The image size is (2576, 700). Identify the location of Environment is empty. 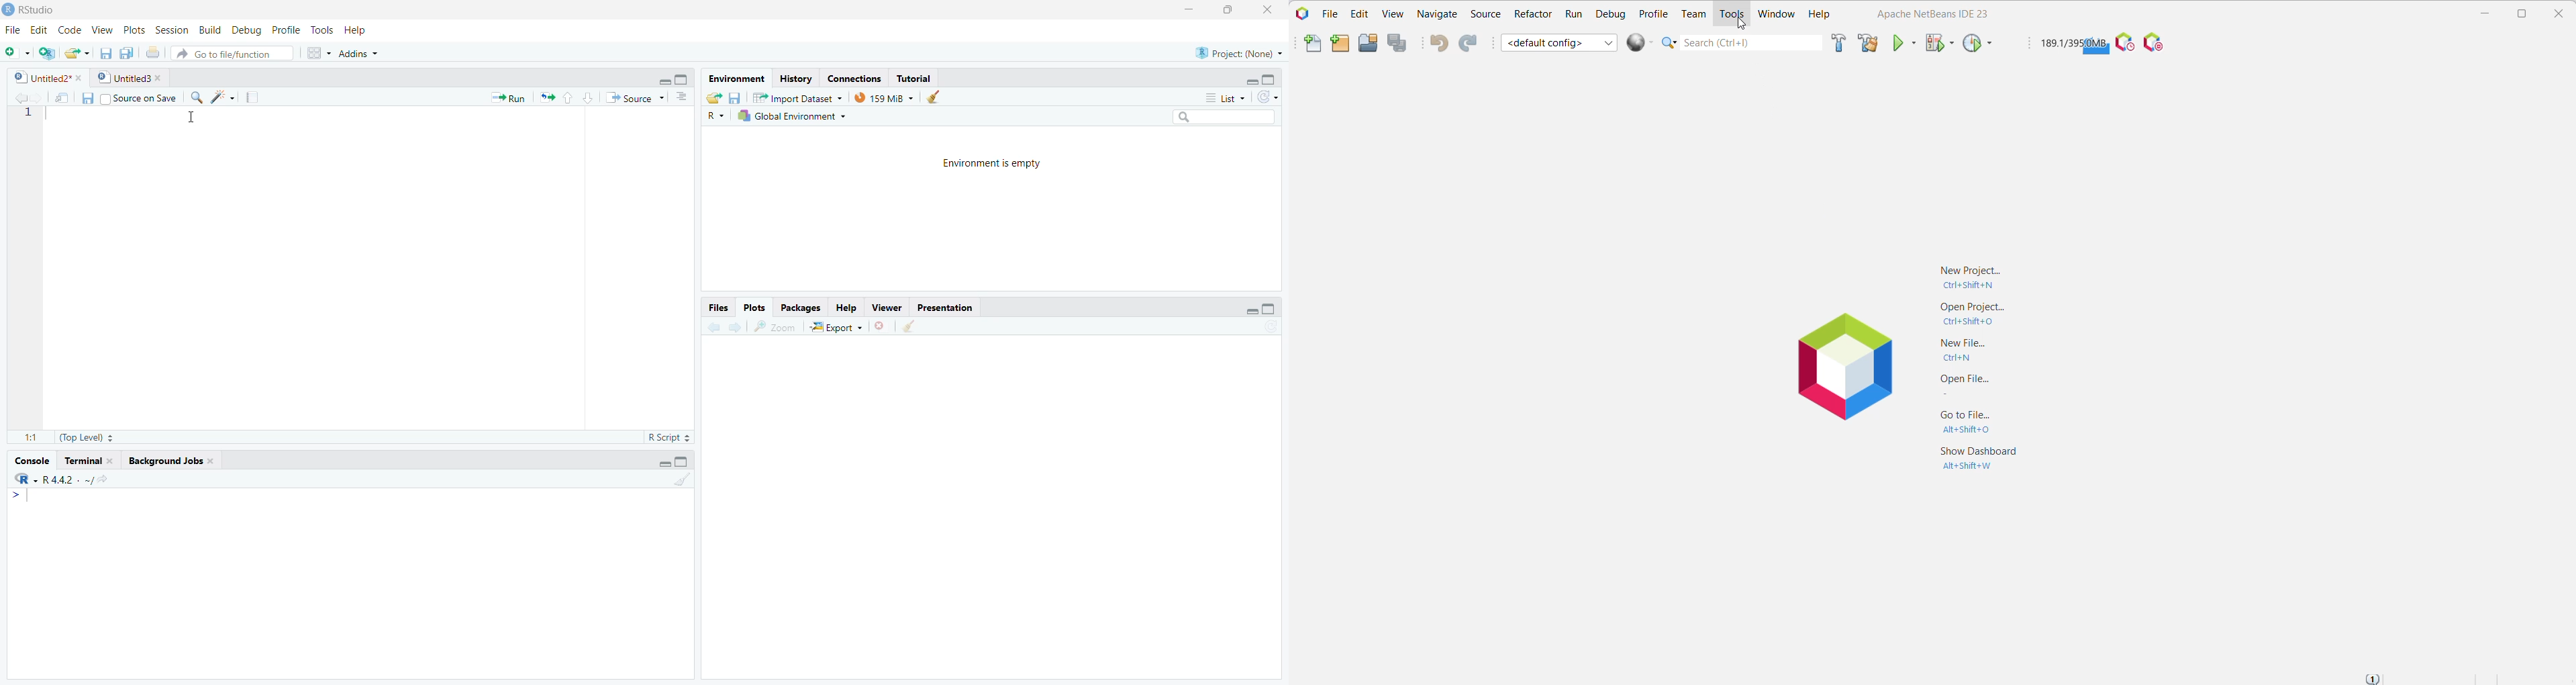
(997, 164).